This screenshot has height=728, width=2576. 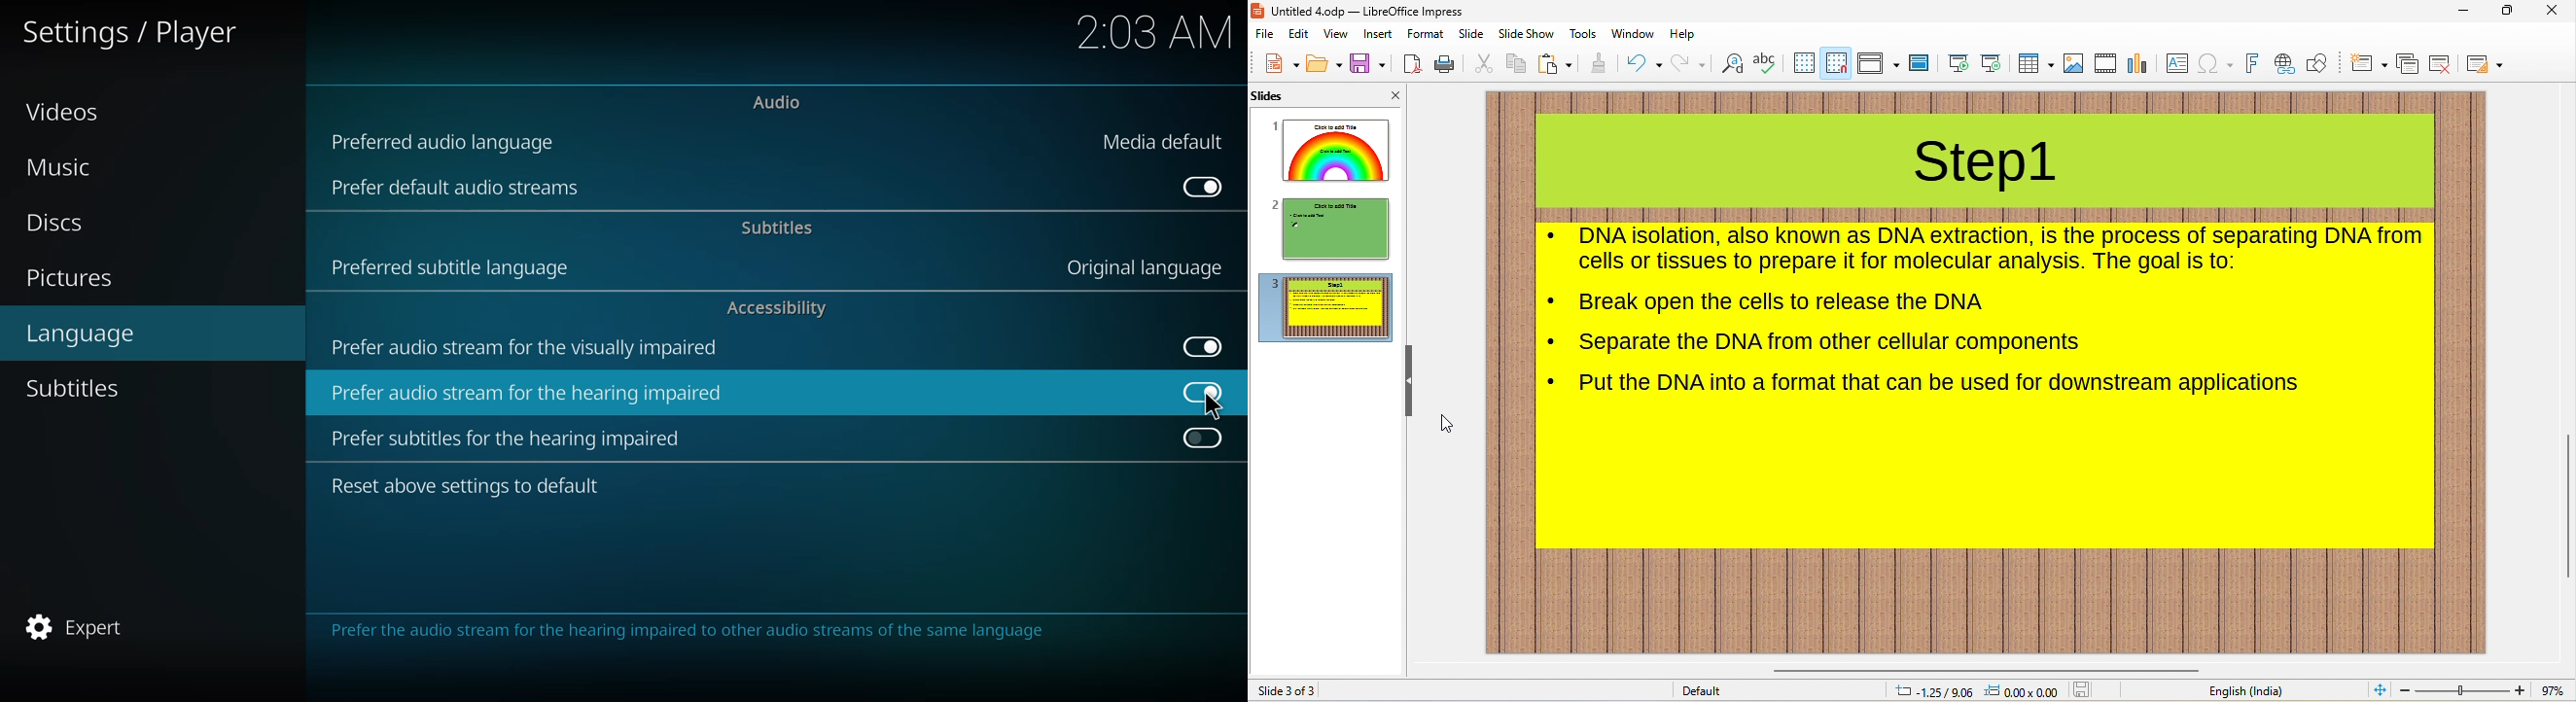 What do you see at coordinates (2001, 249) in the screenshot?
I see `content` at bounding box center [2001, 249].